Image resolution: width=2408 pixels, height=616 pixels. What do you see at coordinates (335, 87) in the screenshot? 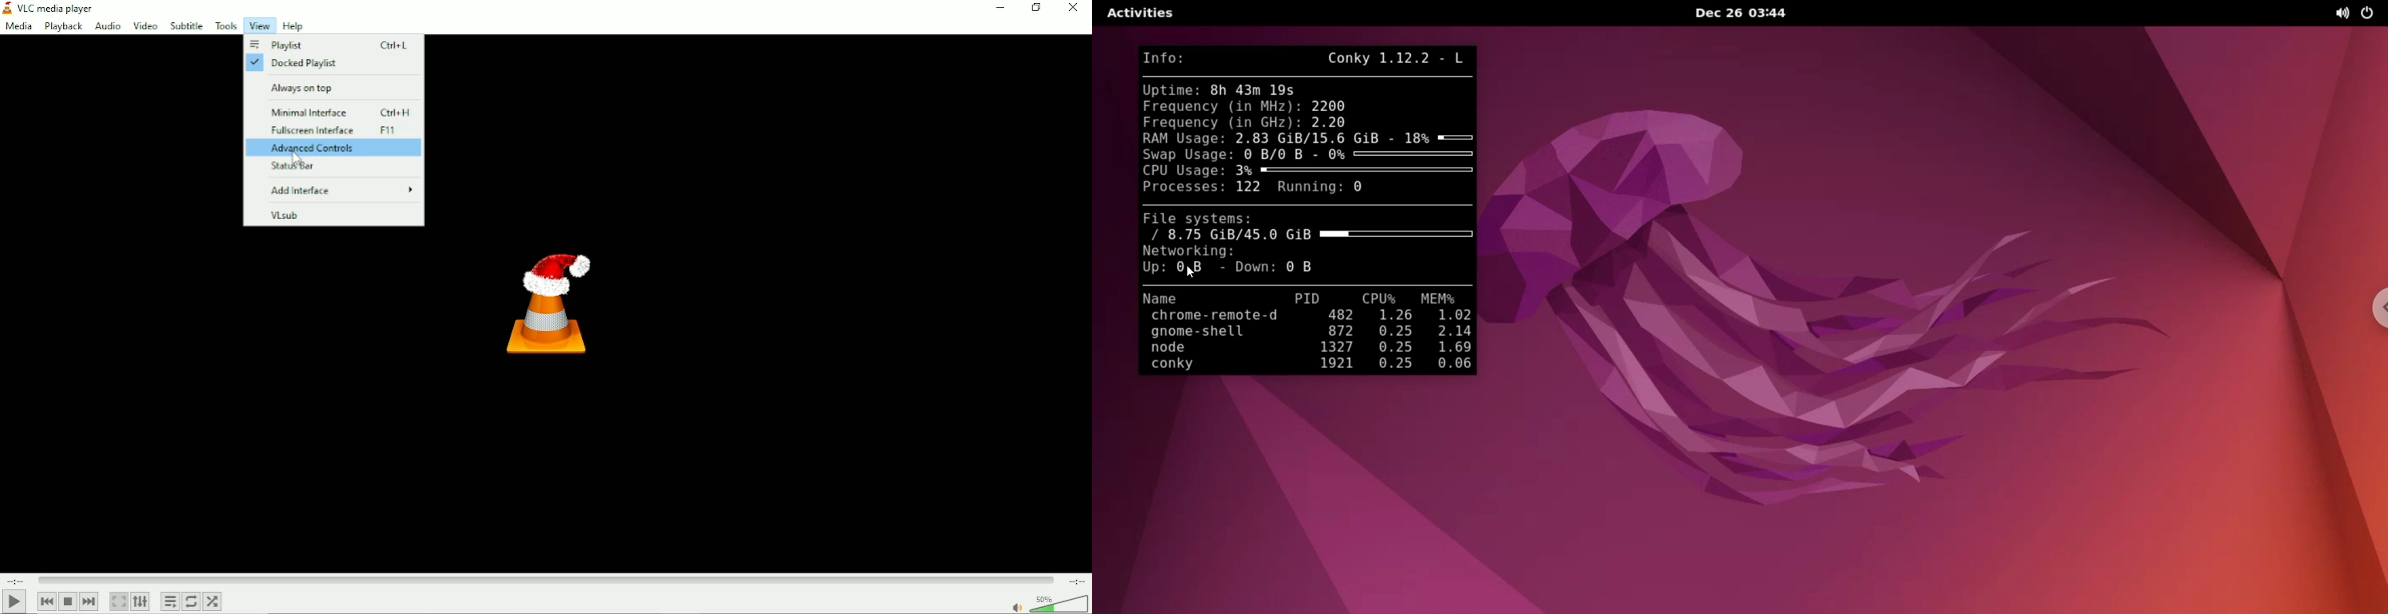
I see `always on top` at bounding box center [335, 87].